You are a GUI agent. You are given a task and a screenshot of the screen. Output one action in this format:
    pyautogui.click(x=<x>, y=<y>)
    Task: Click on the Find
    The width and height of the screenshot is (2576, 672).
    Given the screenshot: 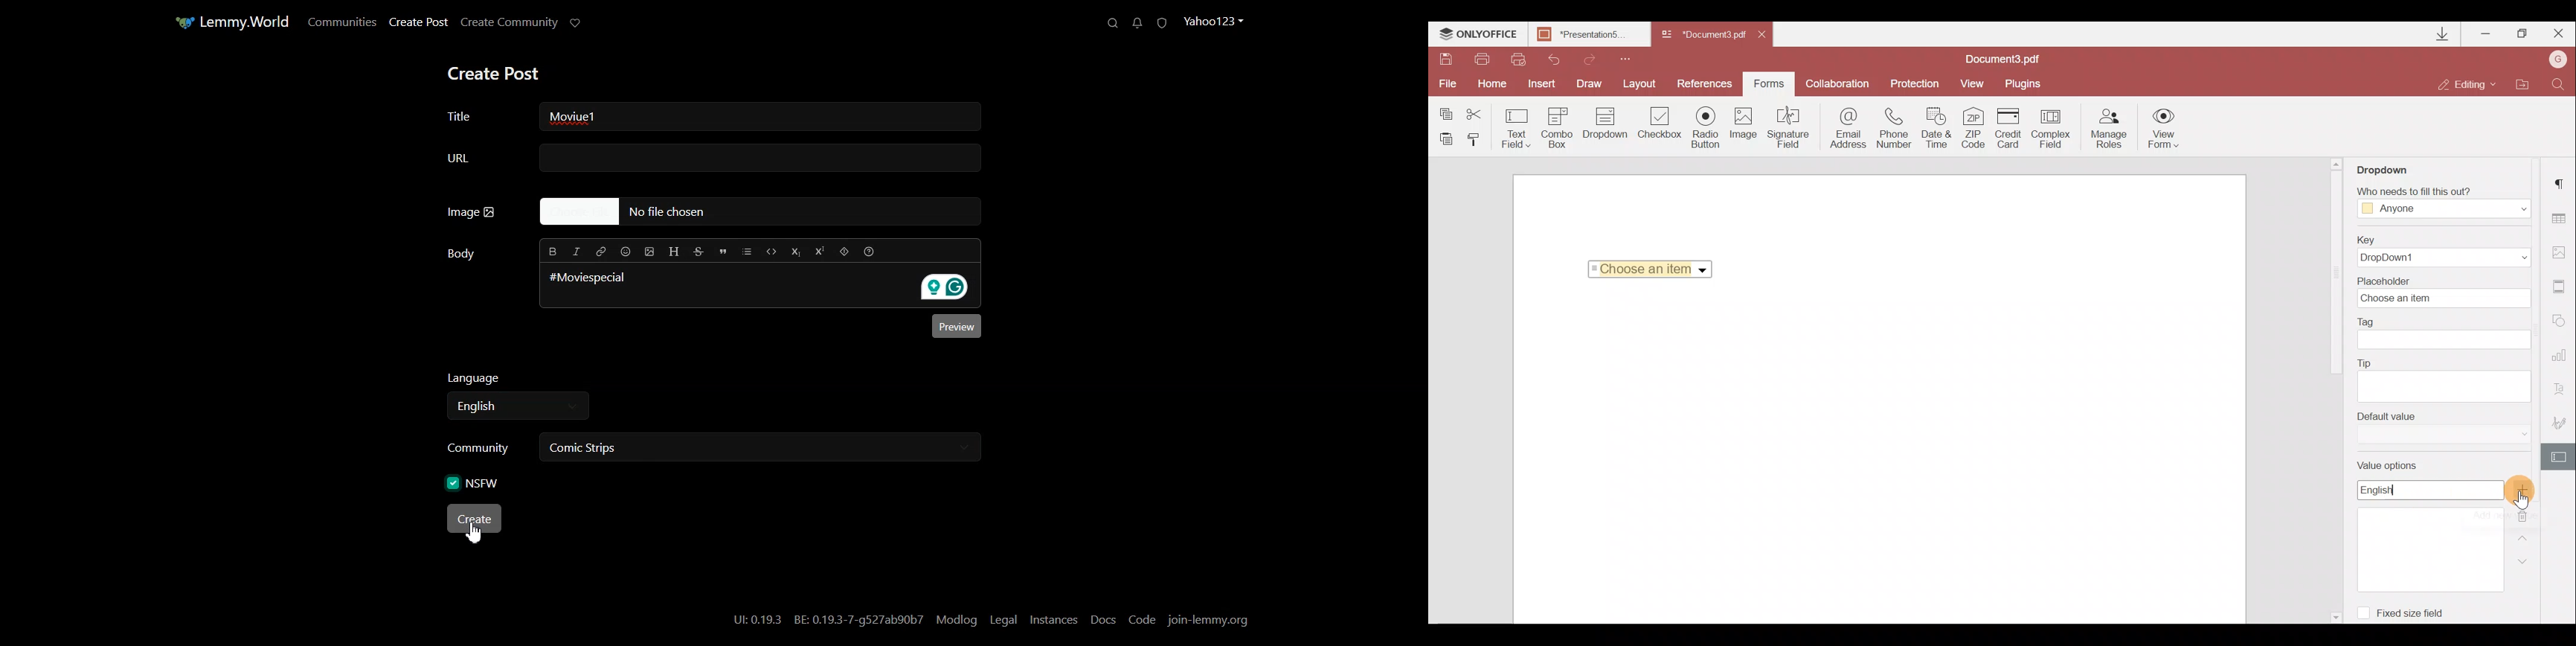 What is the action you would take?
    pyautogui.click(x=2559, y=83)
    